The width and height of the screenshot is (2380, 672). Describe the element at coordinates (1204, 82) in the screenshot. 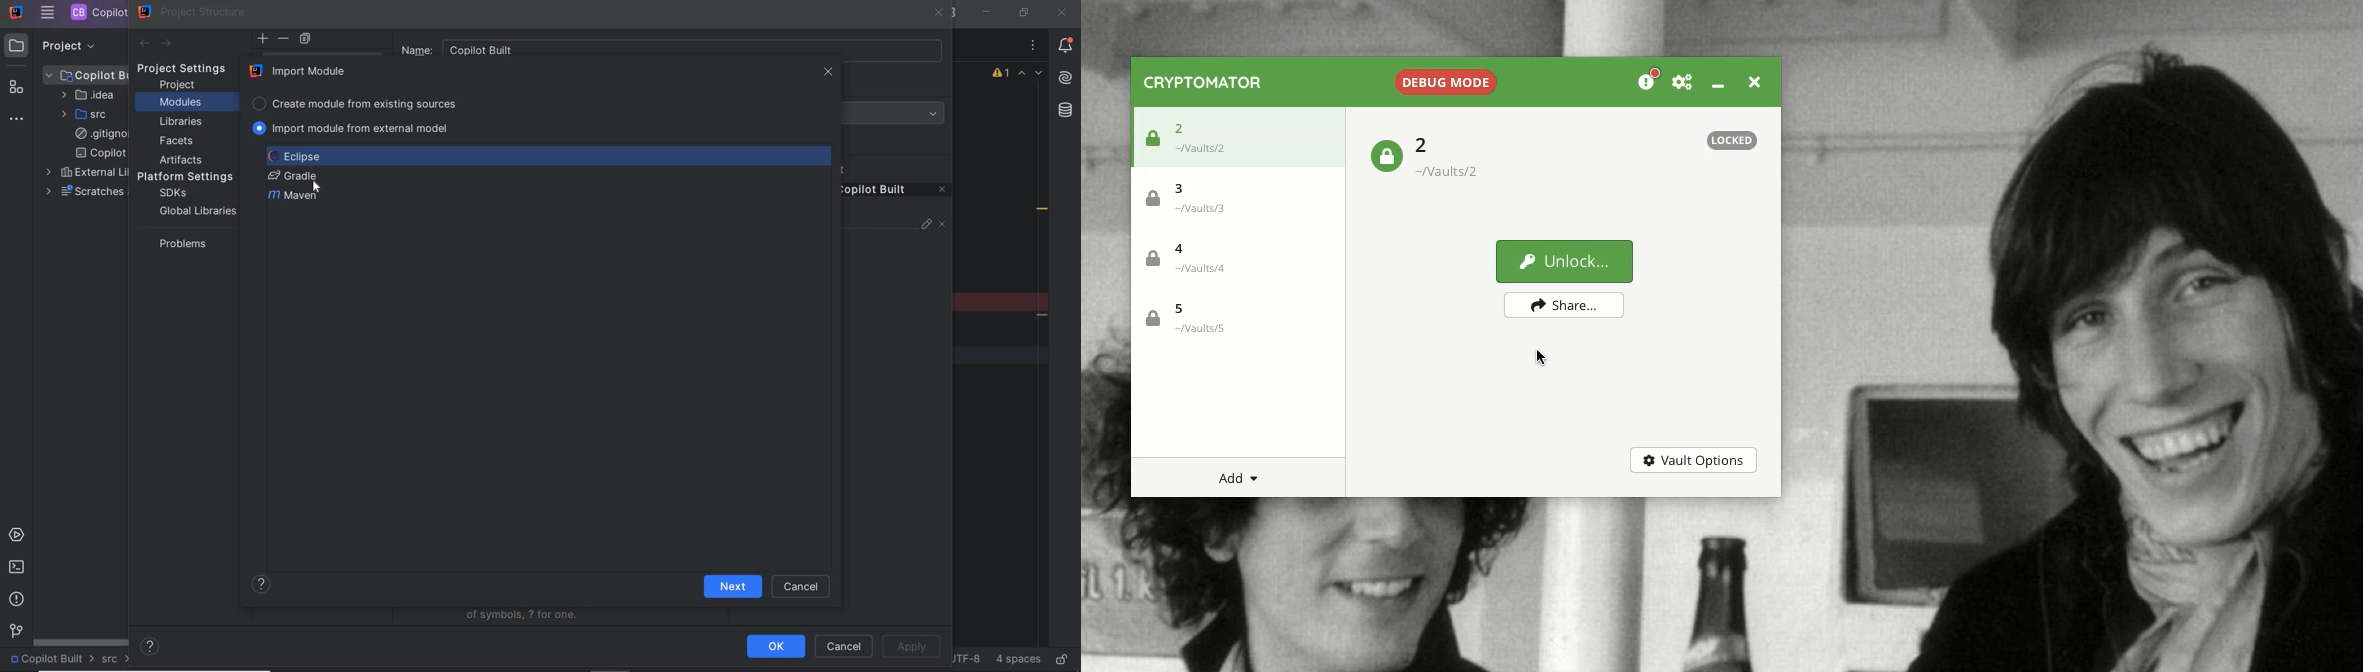

I see `Cryptomator` at that location.